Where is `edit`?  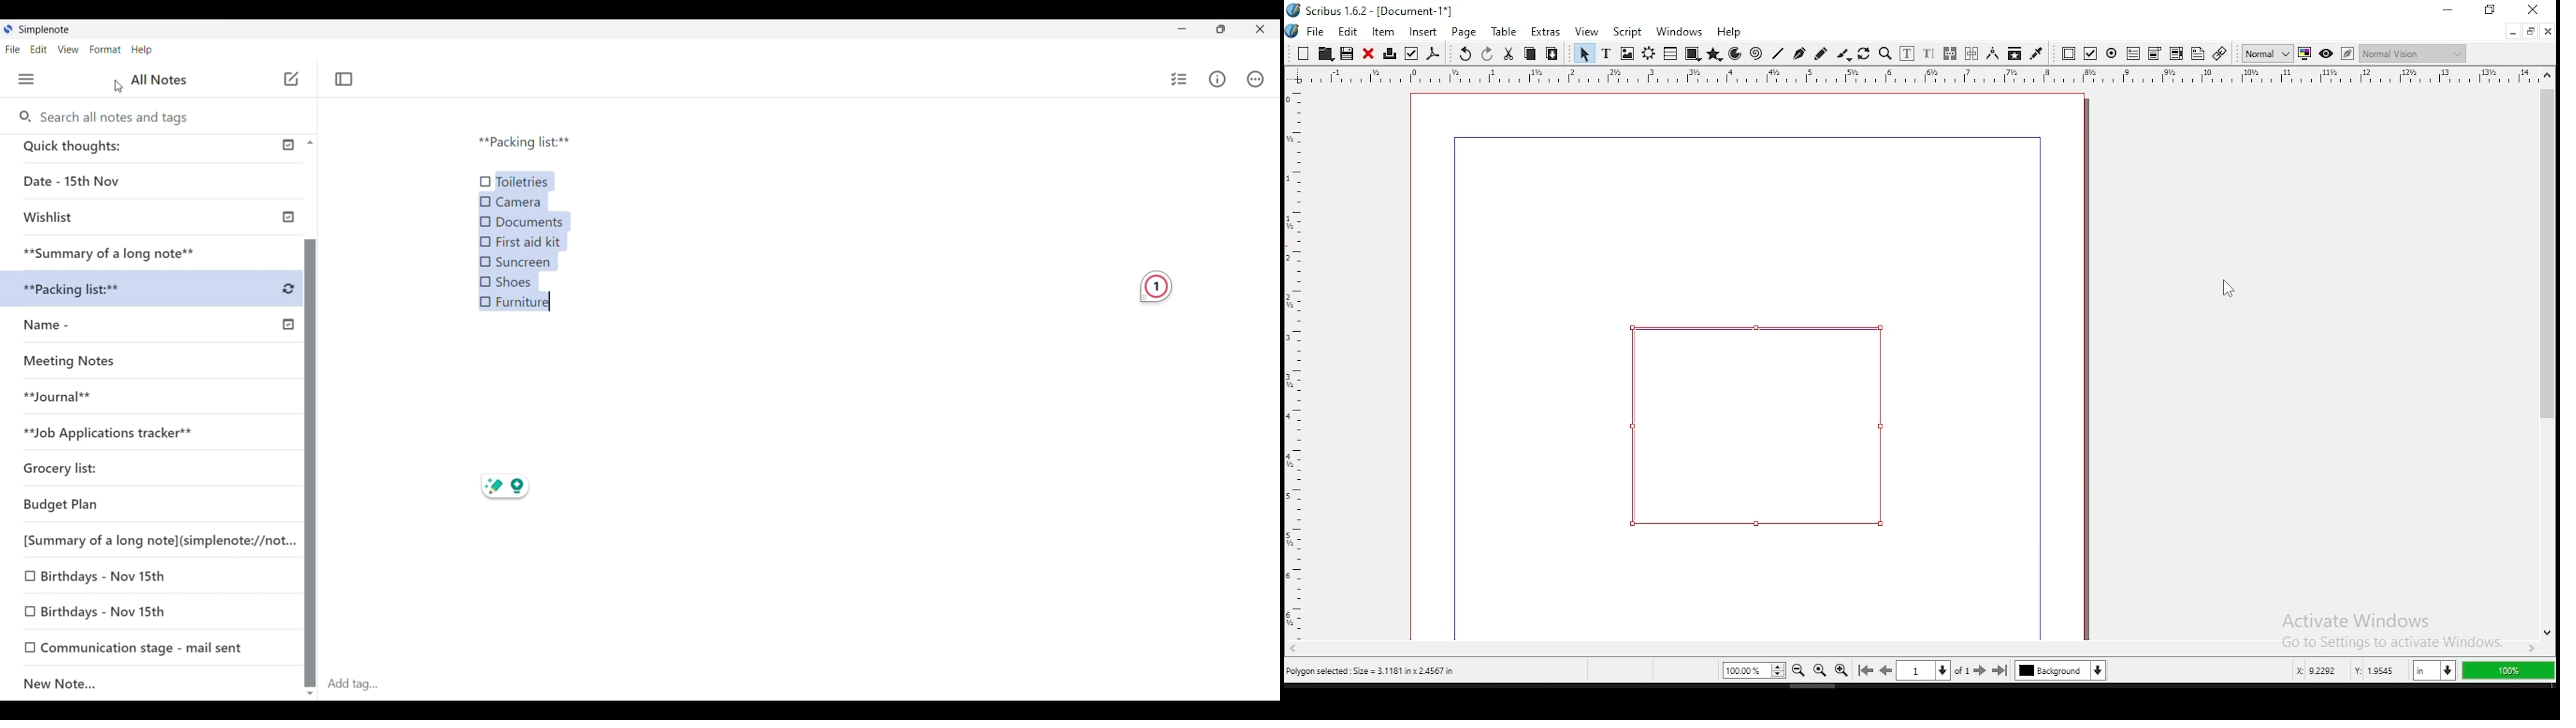 edit is located at coordinates (1348, 31).